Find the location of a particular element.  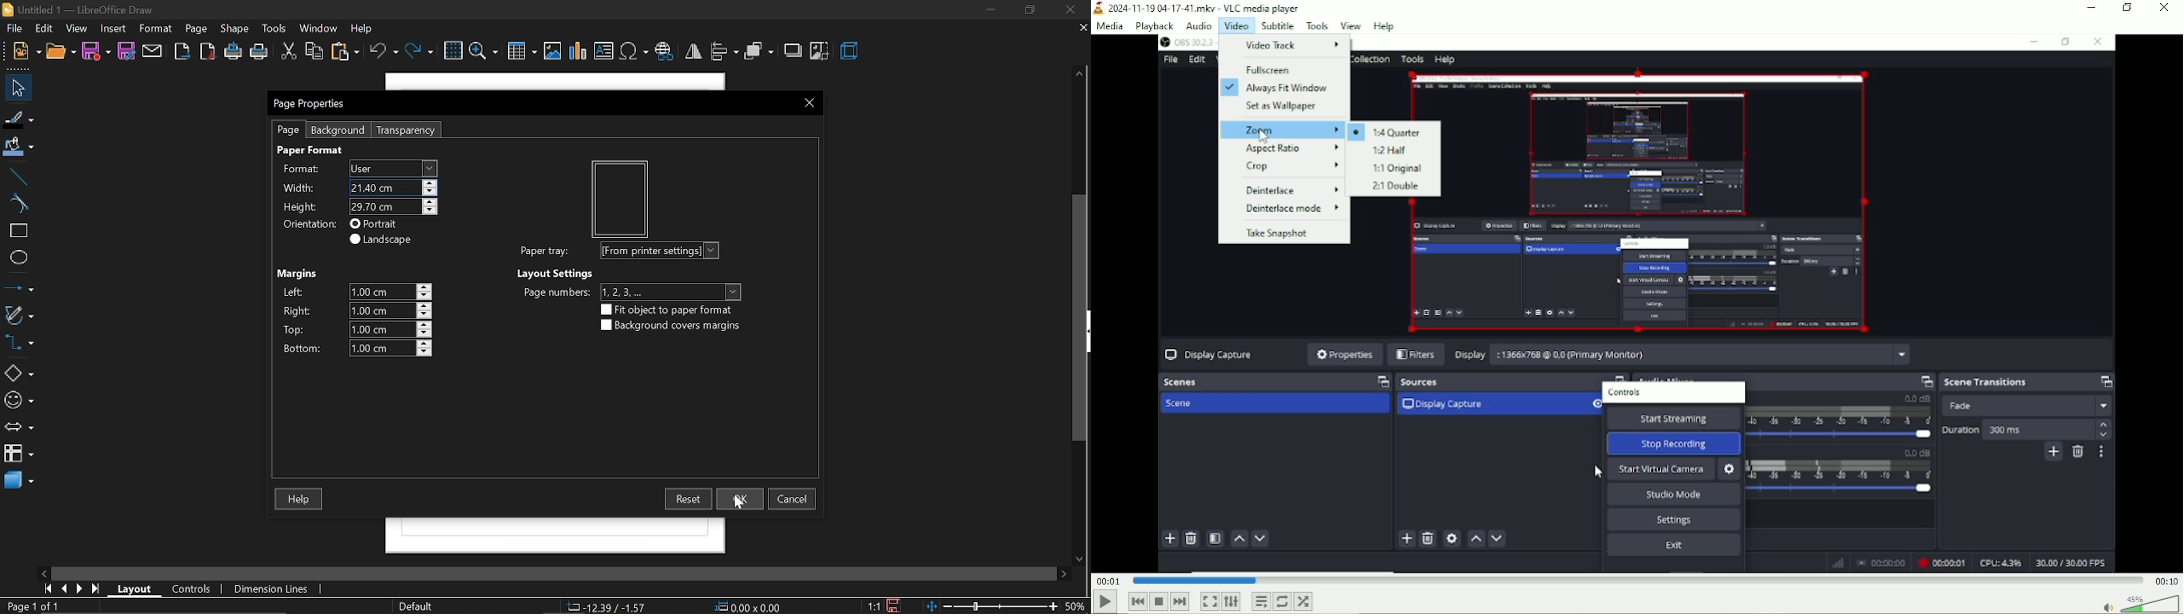

close is located at coordinates (1072, 12).